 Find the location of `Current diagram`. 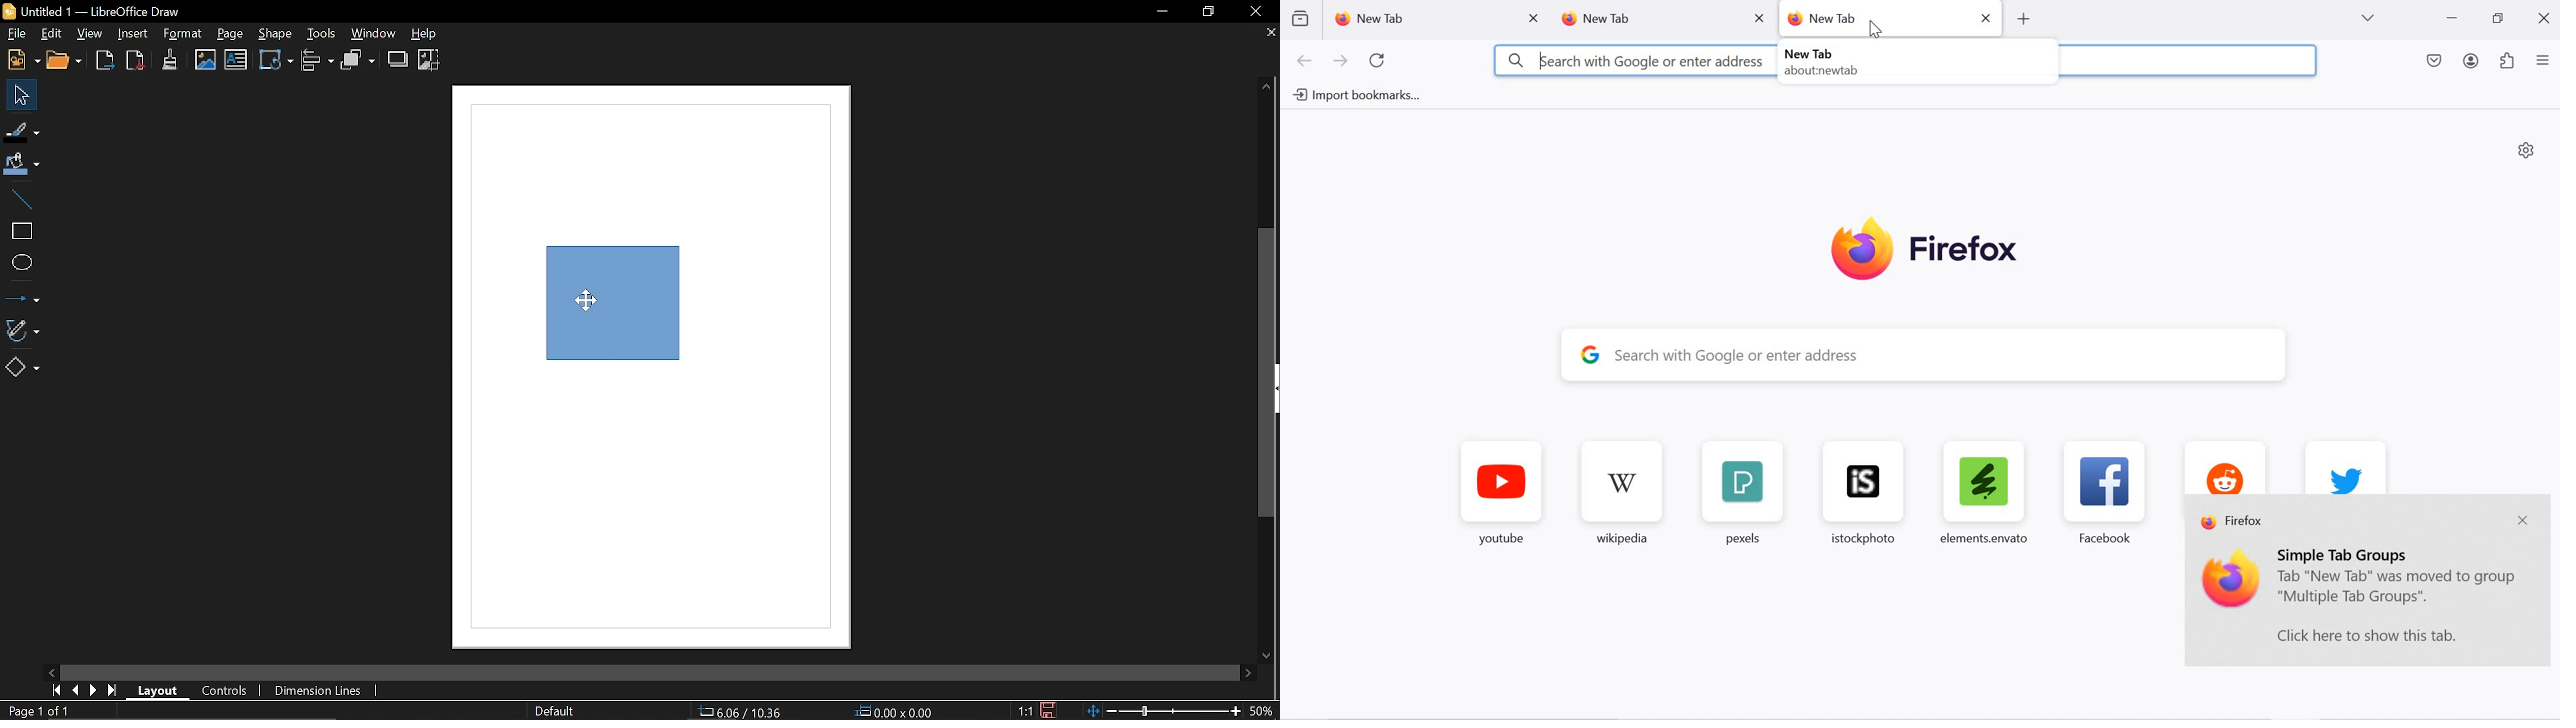

Current diagram is located at coordinates (614, 321).